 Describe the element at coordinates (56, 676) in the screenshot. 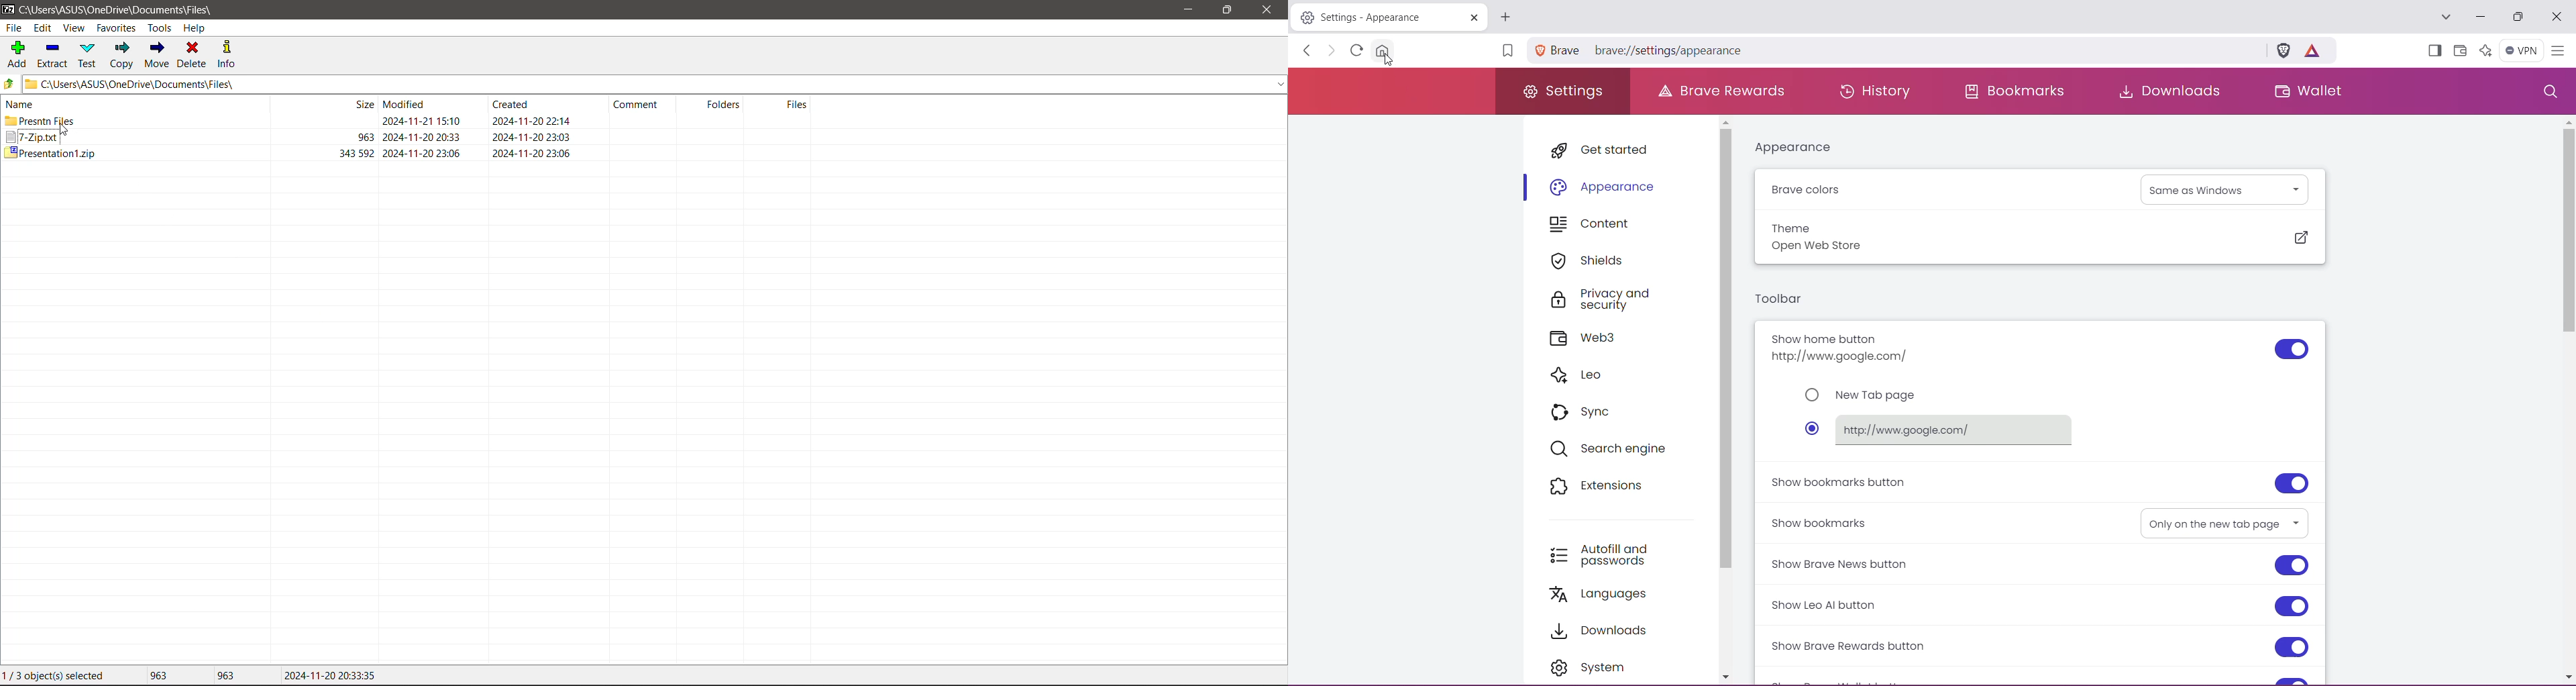

I see `Current File selection status` at that location.